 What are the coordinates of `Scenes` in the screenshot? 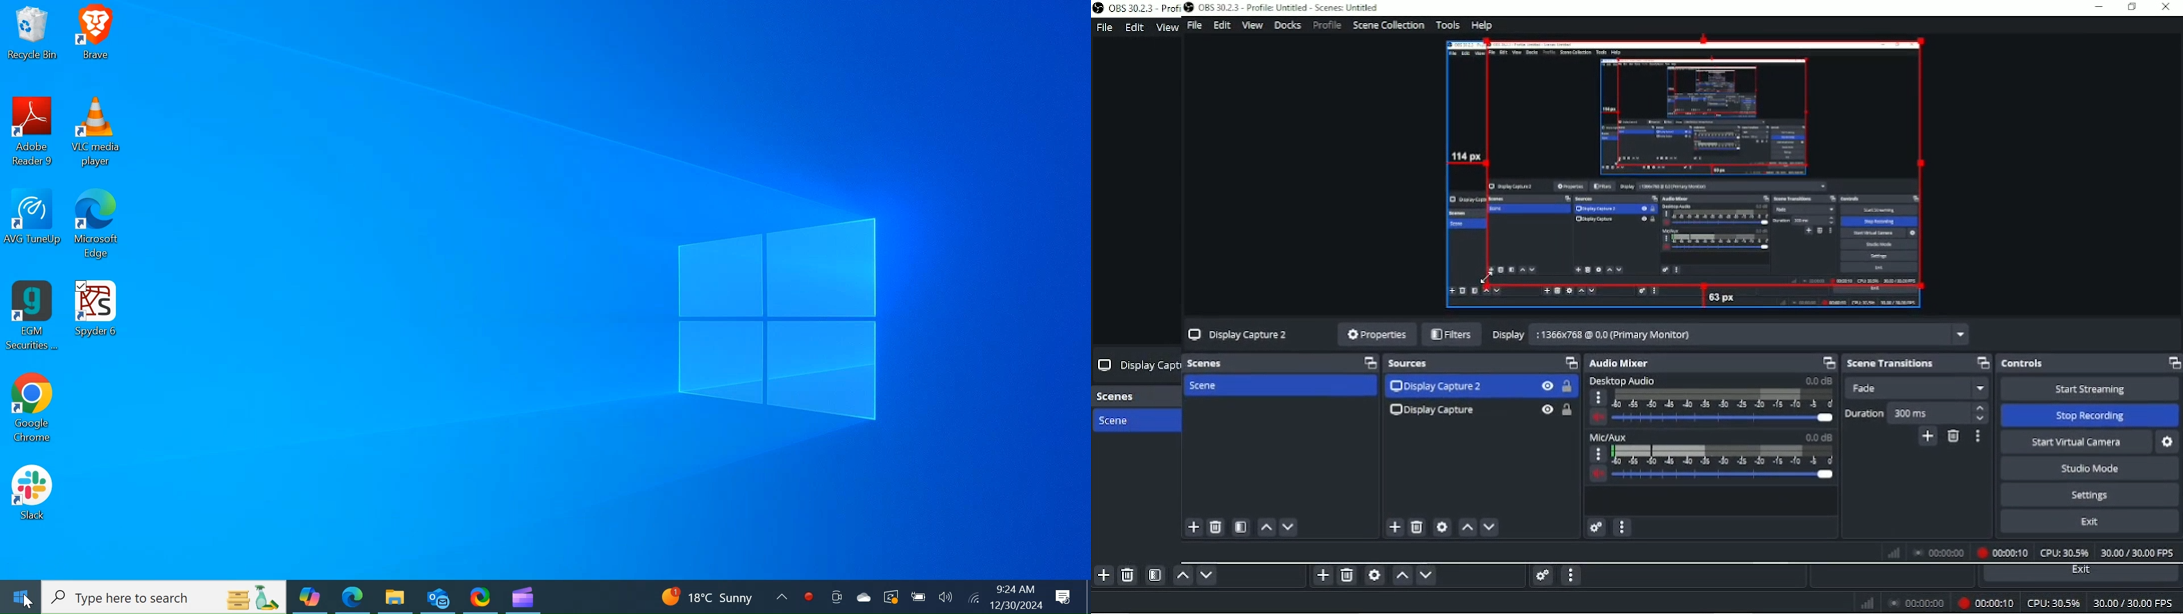 It's located at (1122, 396).